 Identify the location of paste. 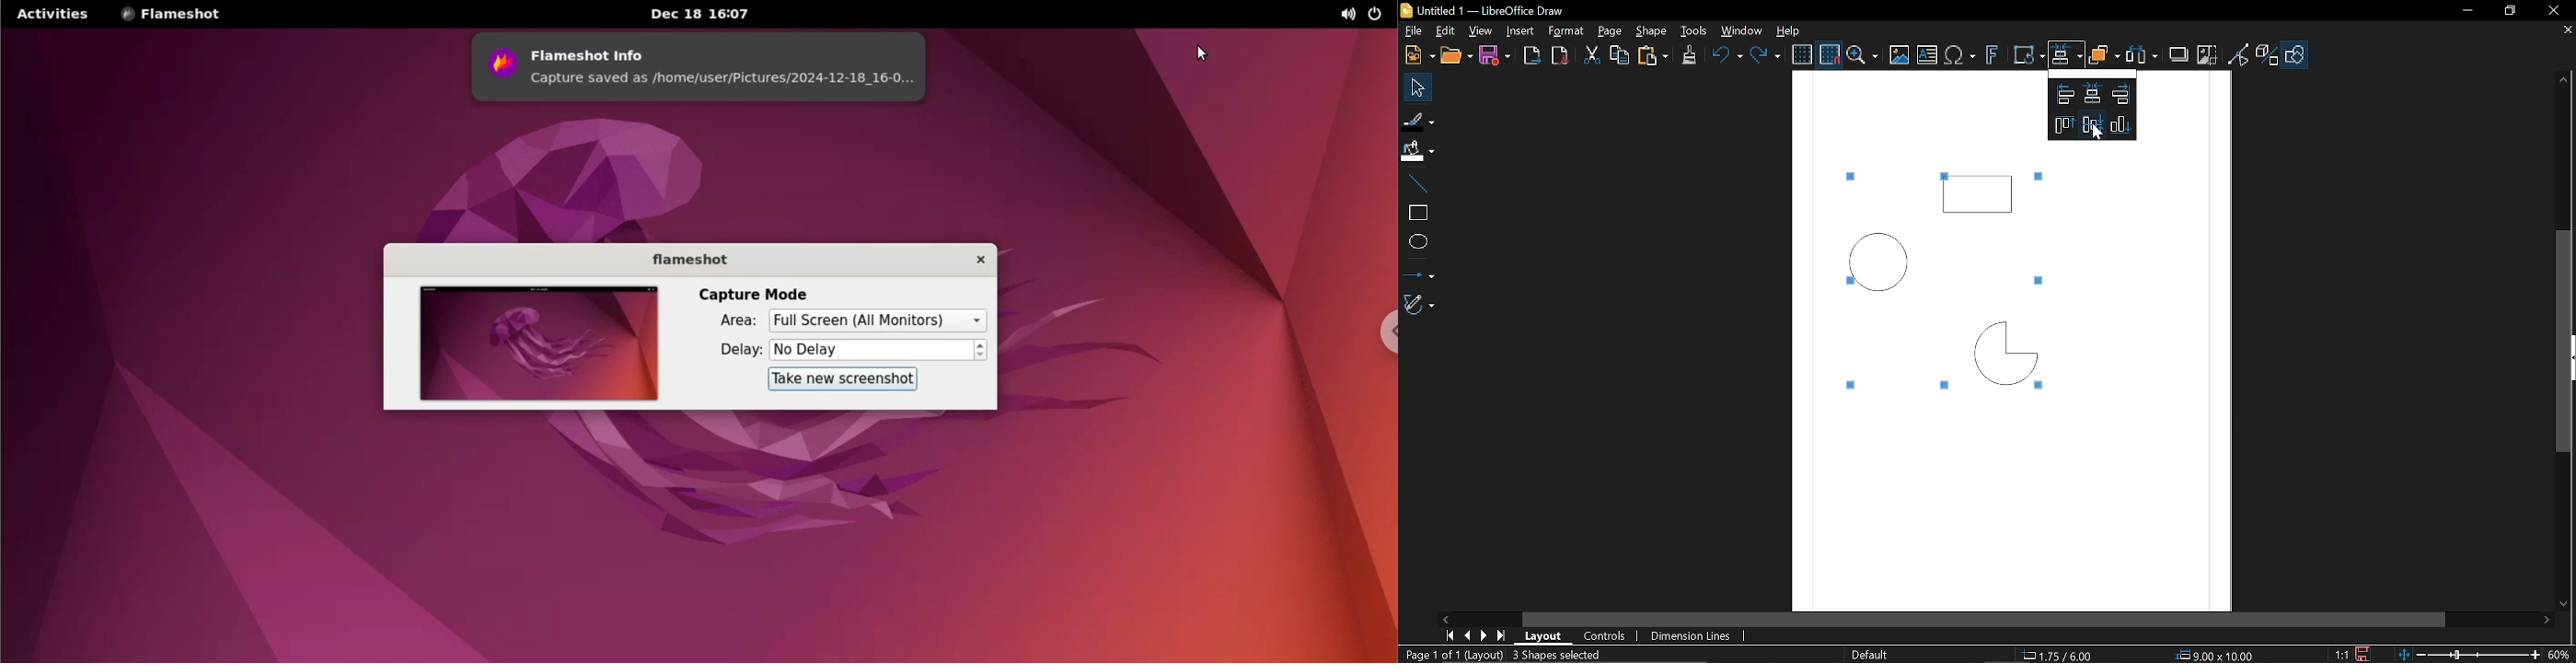
(1654, 56).